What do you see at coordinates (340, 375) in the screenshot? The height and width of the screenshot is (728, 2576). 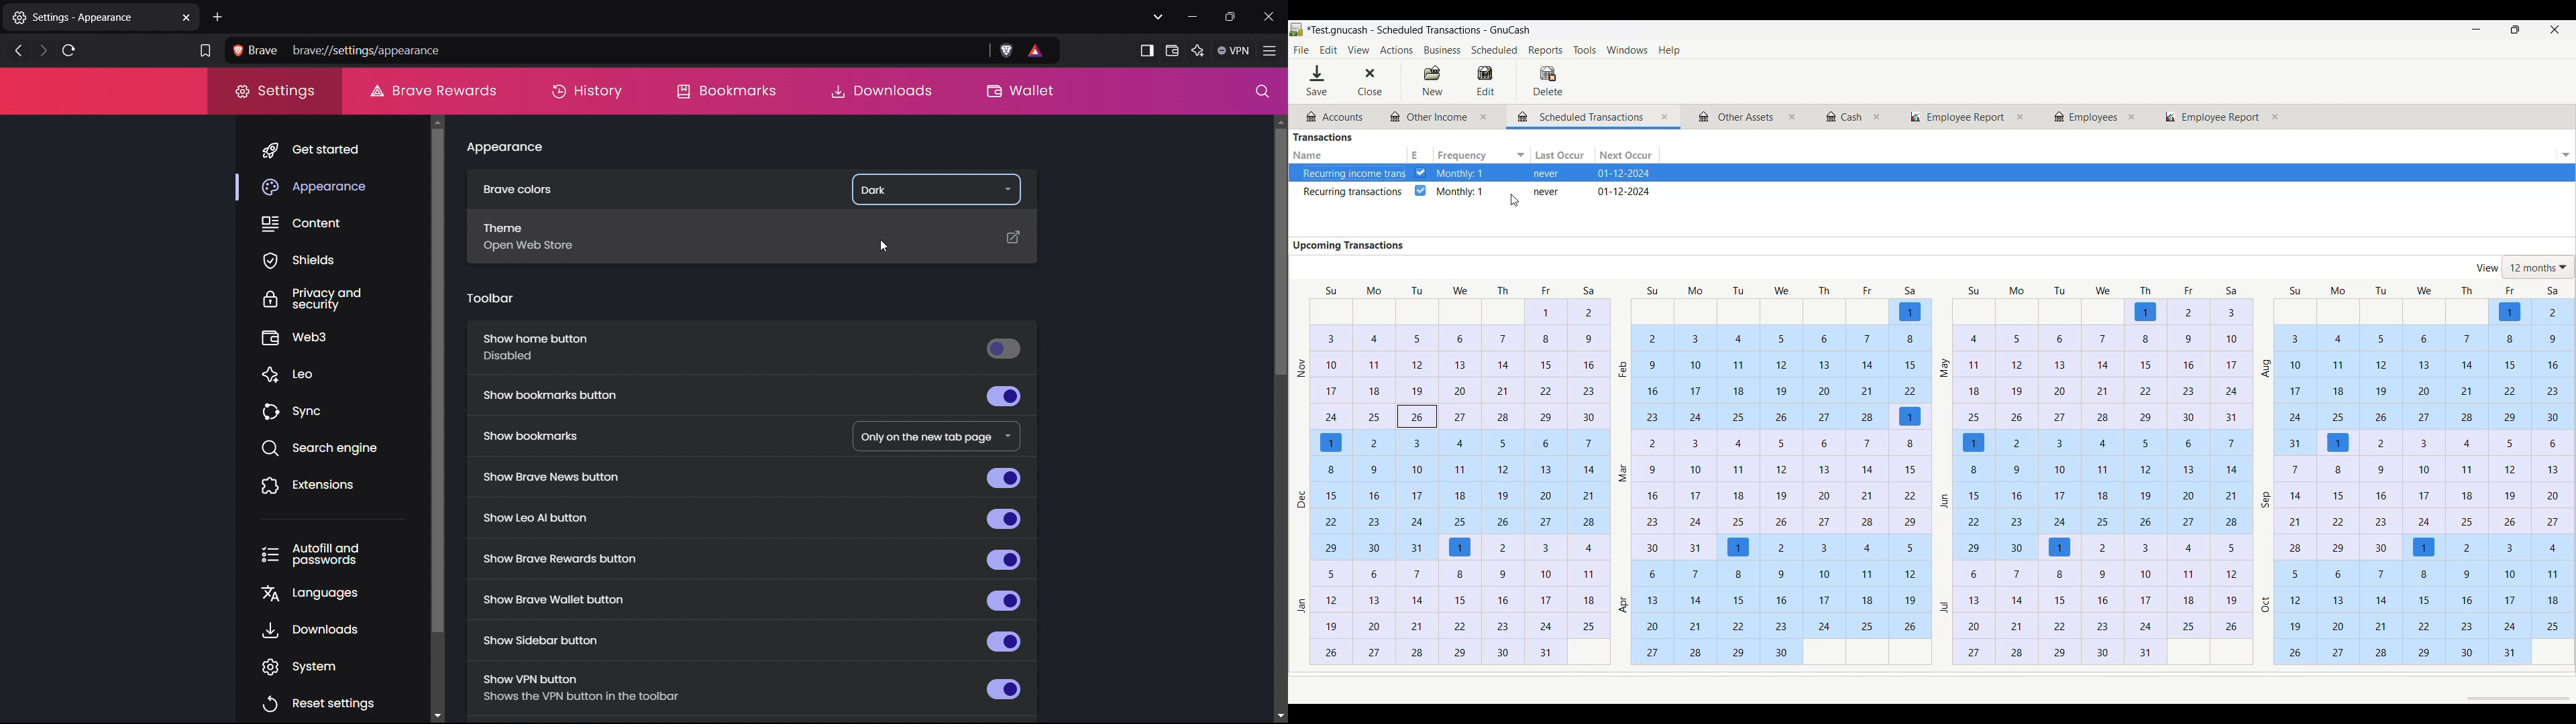 I see `leo` at bounding box center [340, 375].